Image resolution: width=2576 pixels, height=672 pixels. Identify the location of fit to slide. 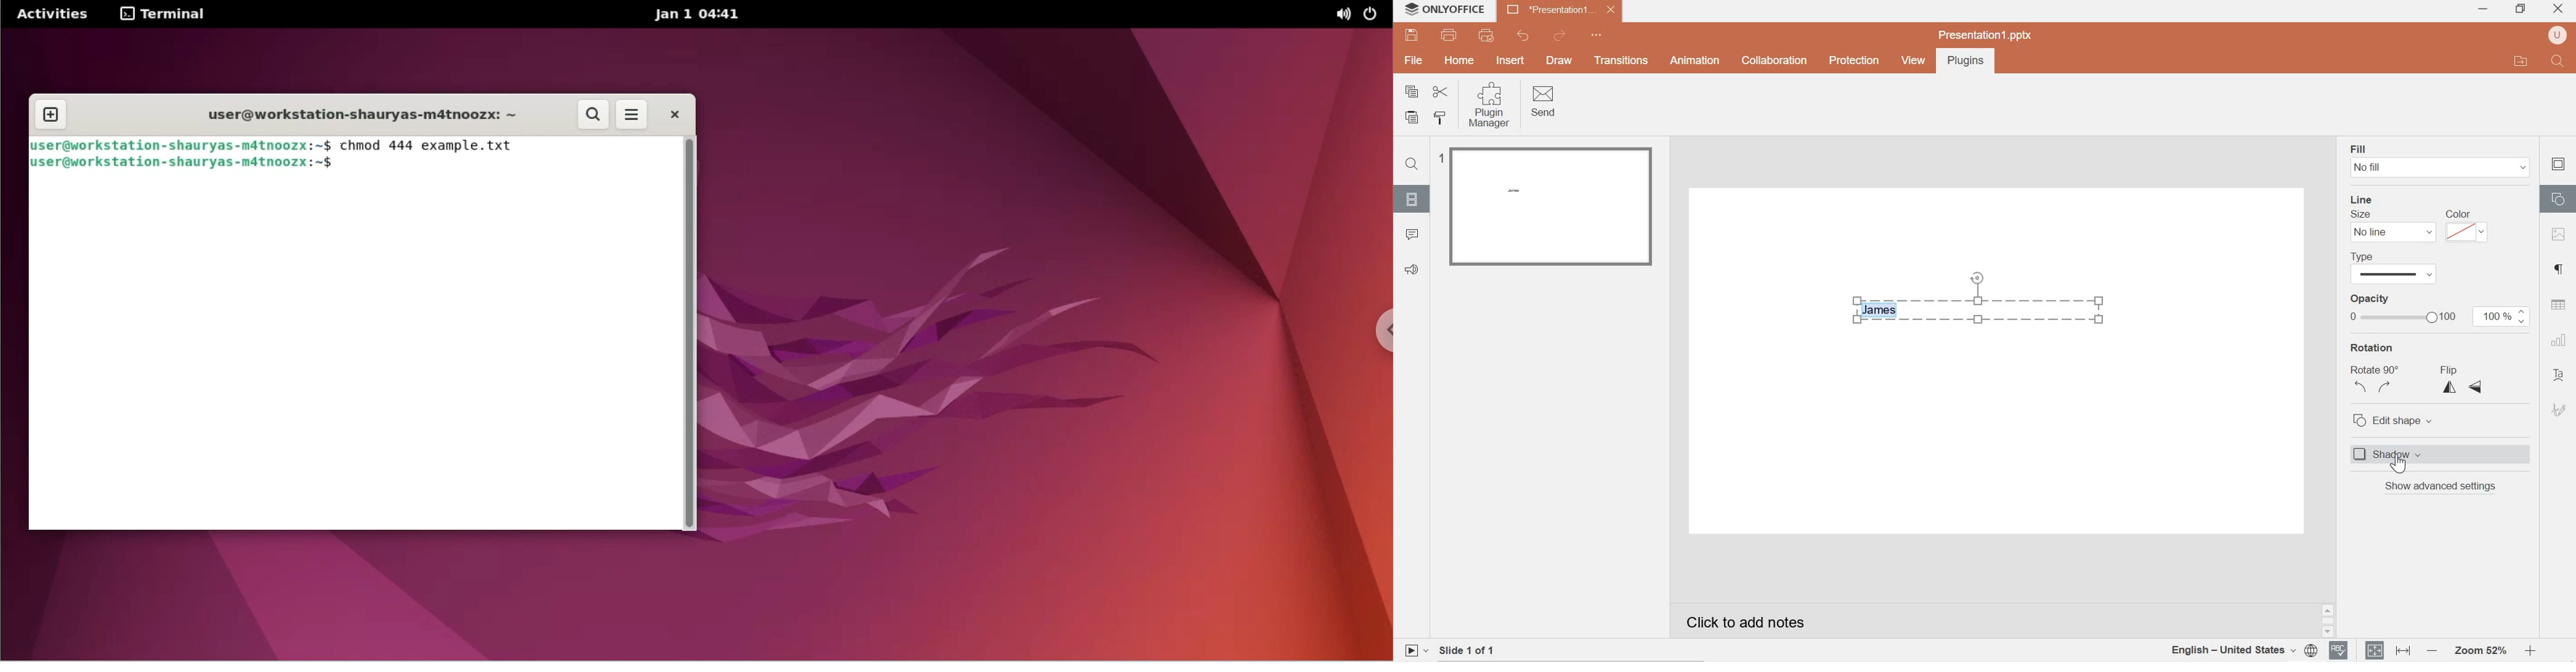
(2375, 650).